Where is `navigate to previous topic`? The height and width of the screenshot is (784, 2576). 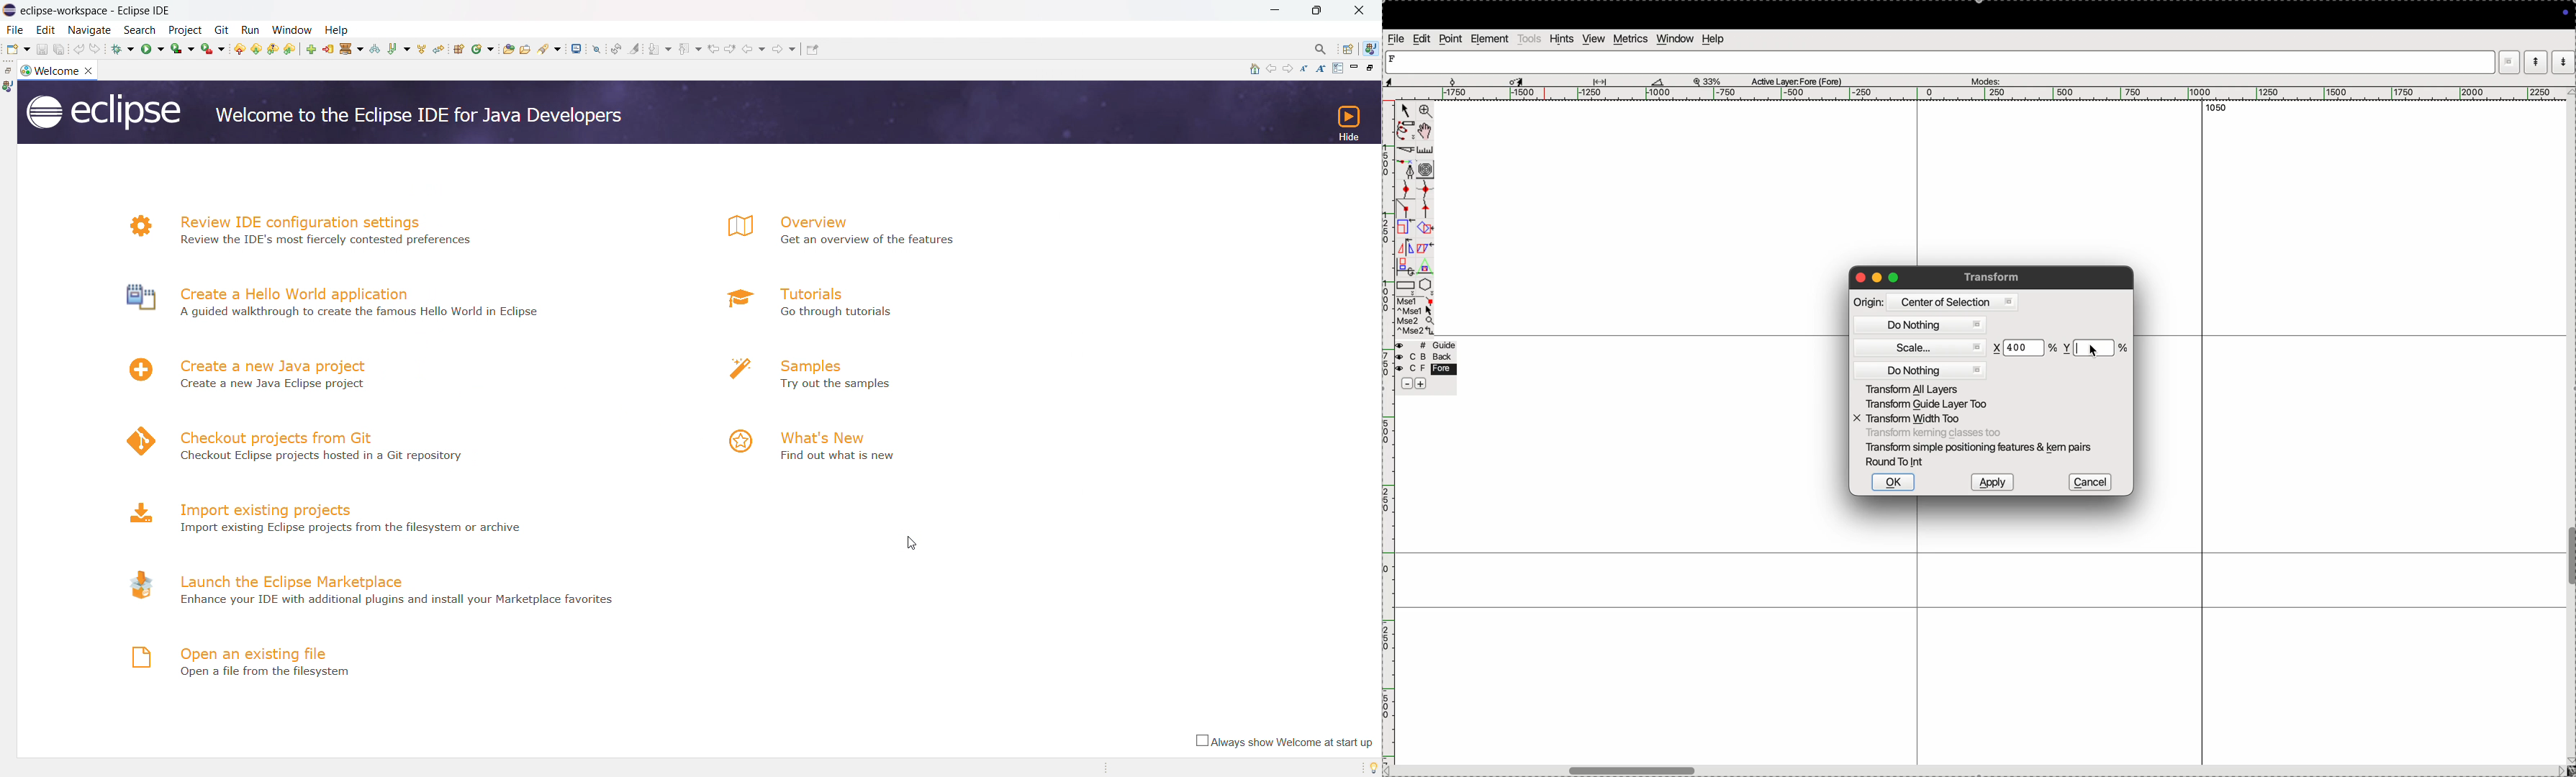
navigate to previous topic is located at coordinates (1271, 69).